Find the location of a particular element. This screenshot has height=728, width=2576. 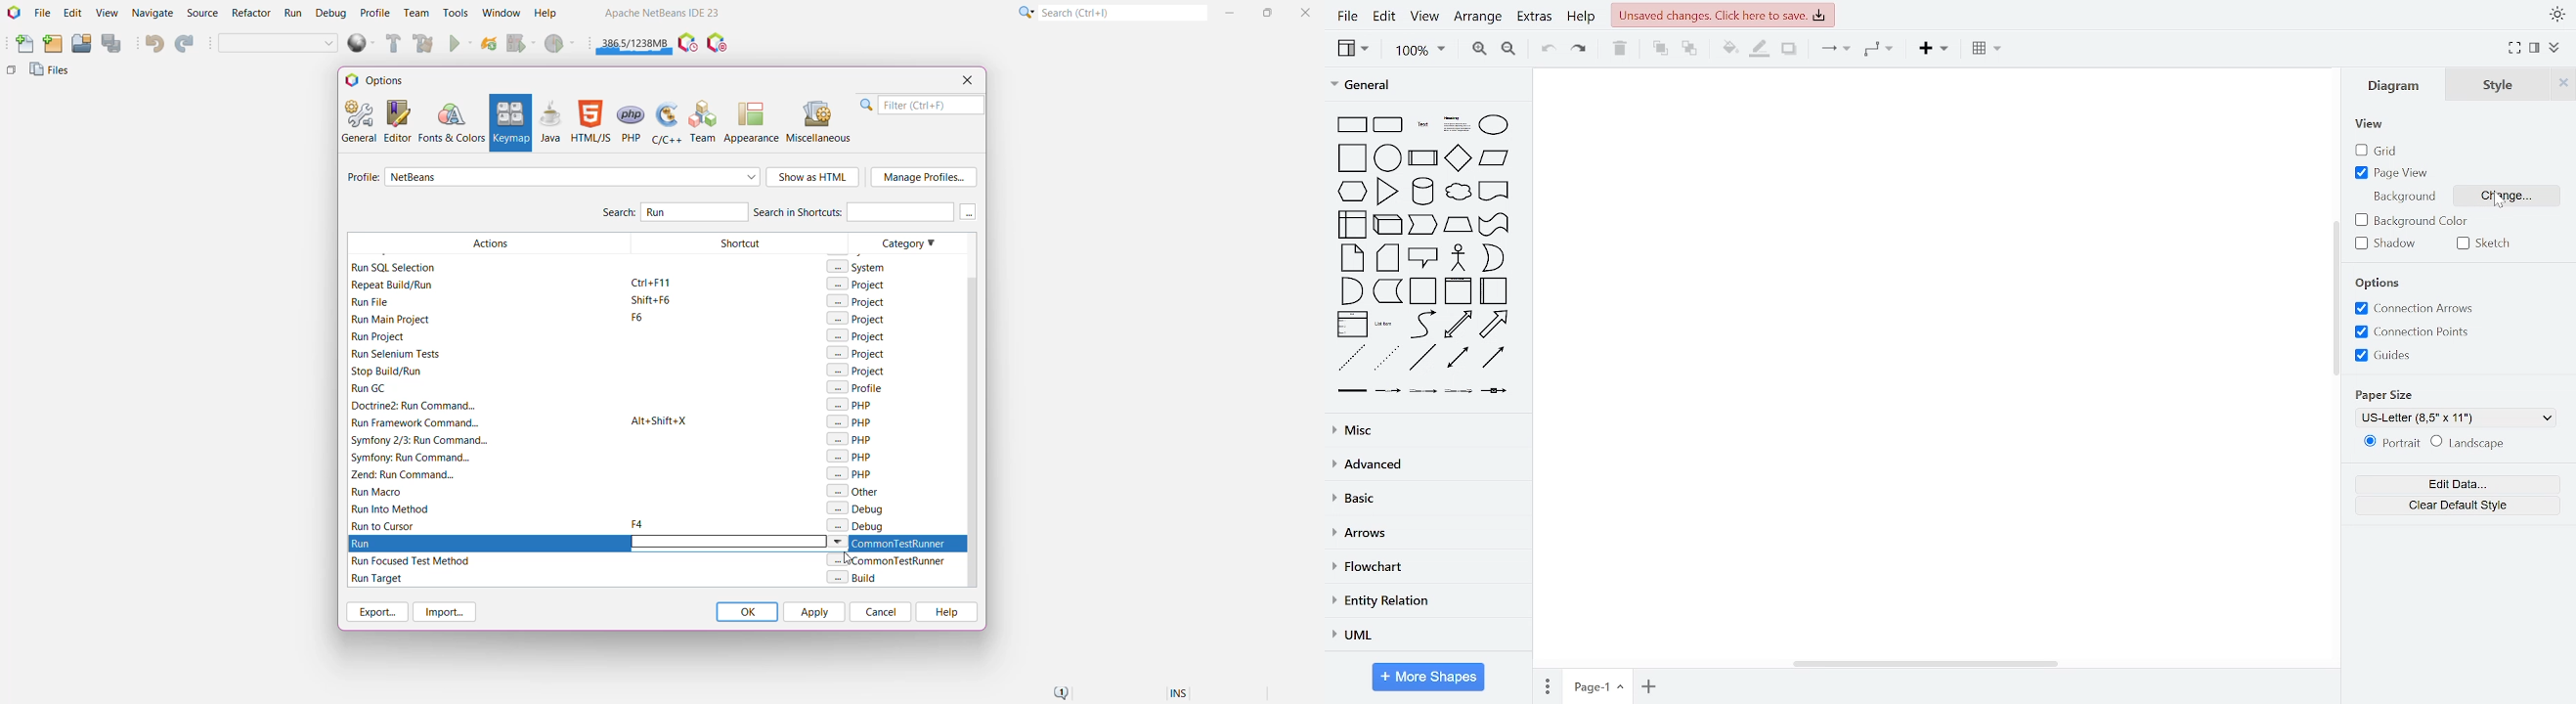

general shapes is located at coordinates (1349, 360).